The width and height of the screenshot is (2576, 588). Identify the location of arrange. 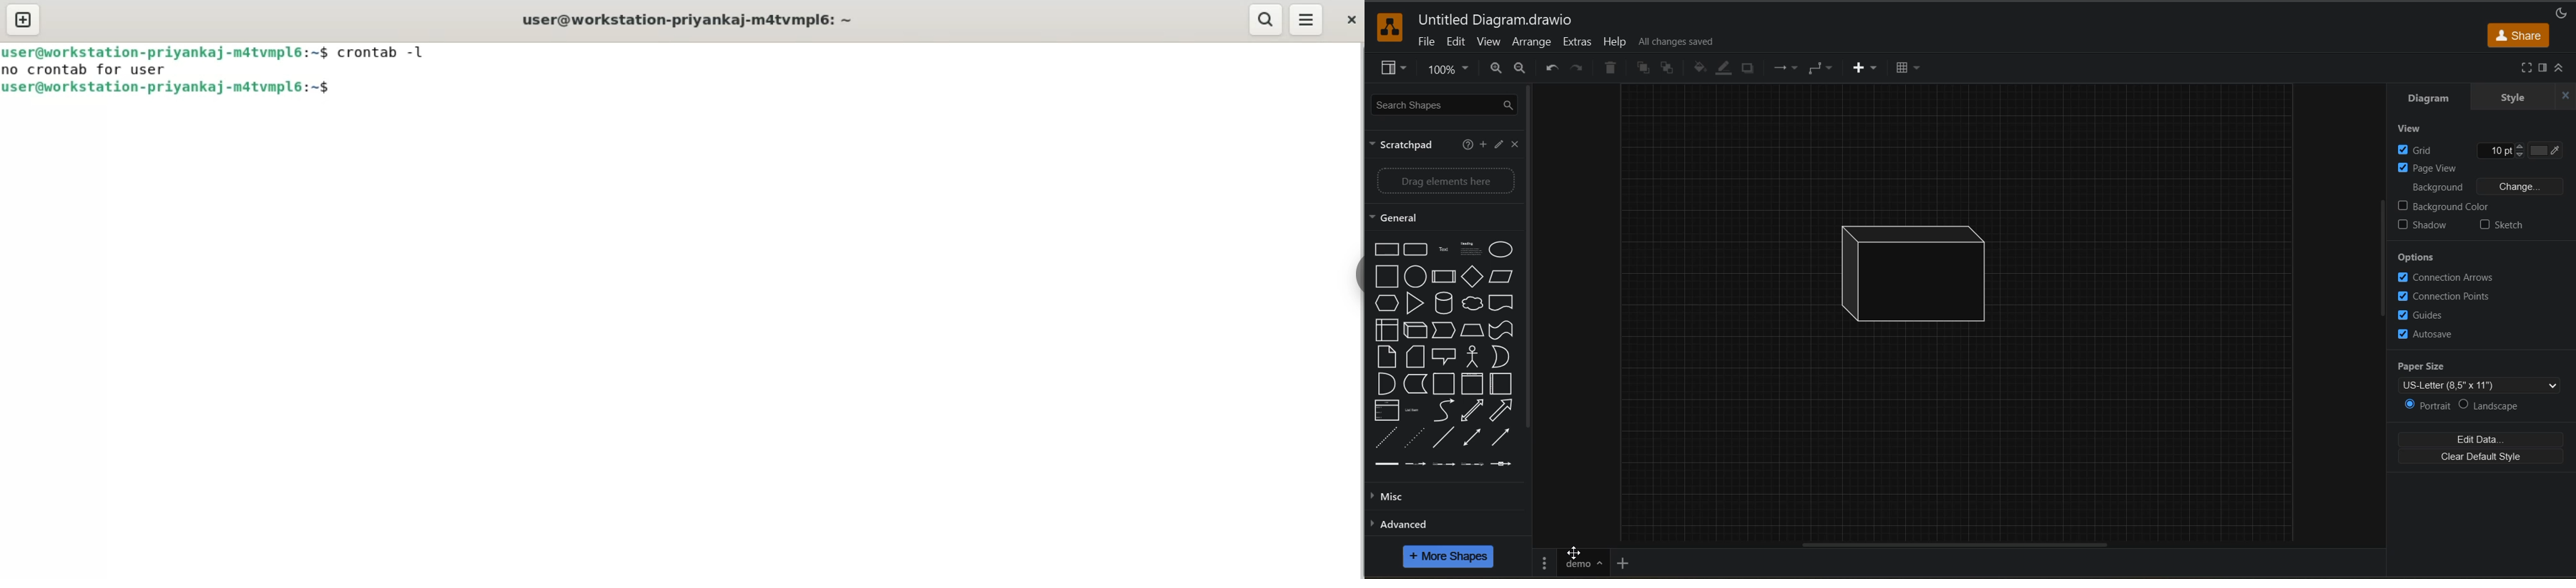
(1533, 42).